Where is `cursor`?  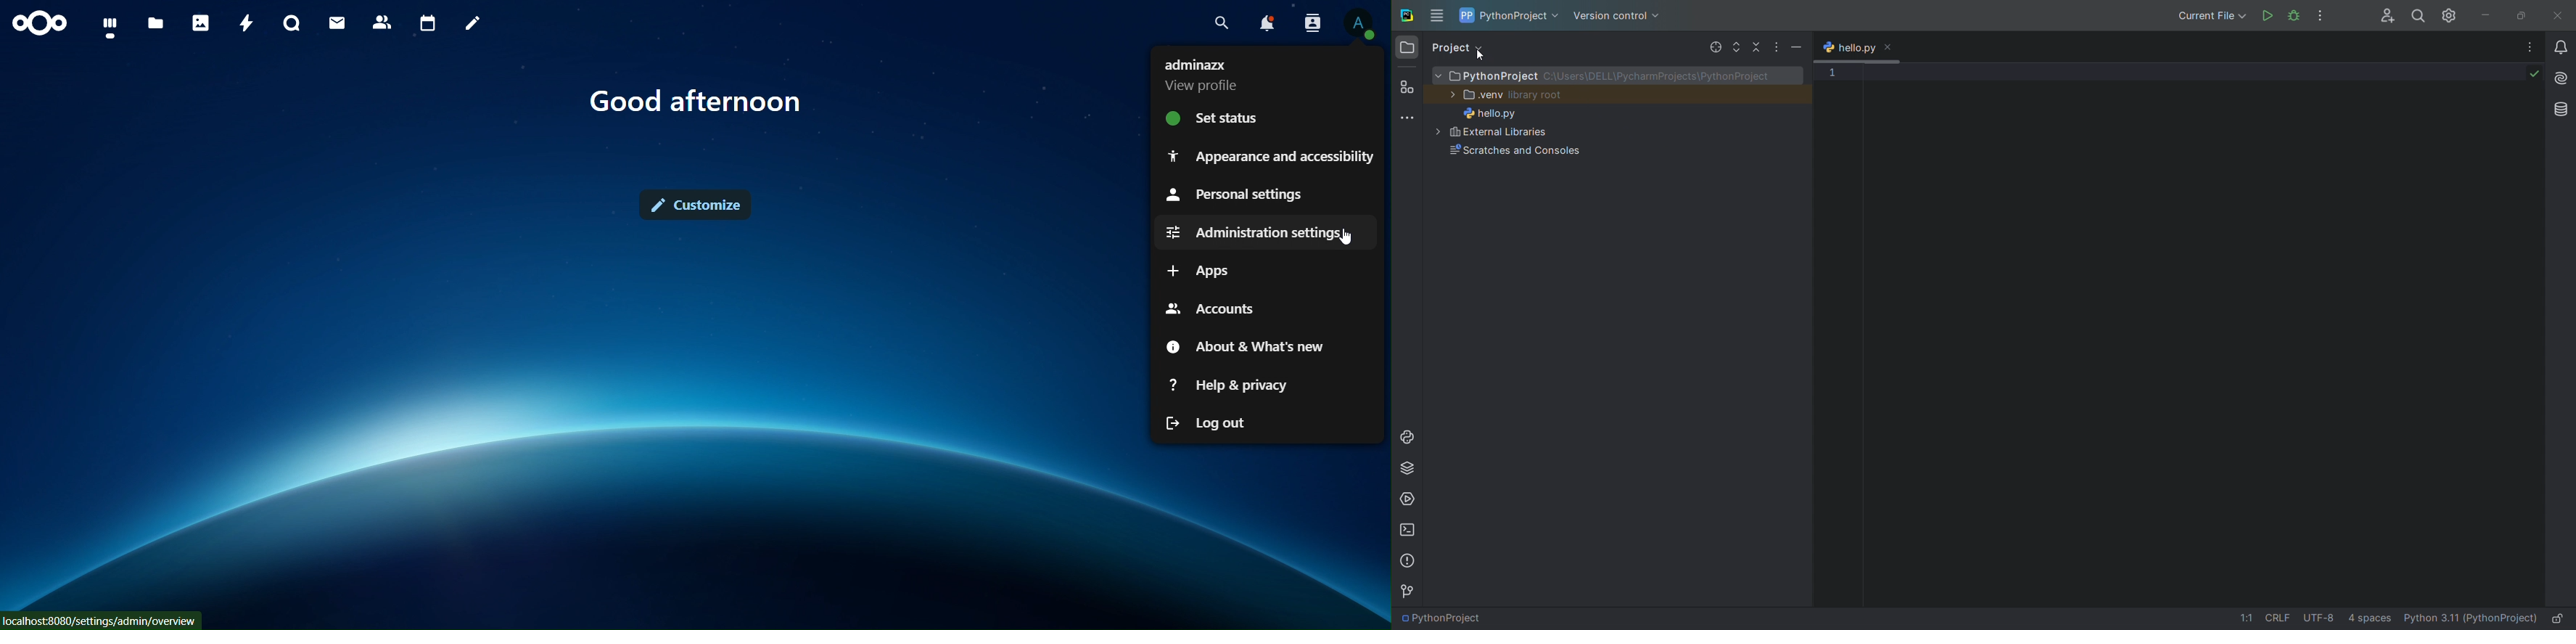
cursor is located at coordinates (1345, 237).